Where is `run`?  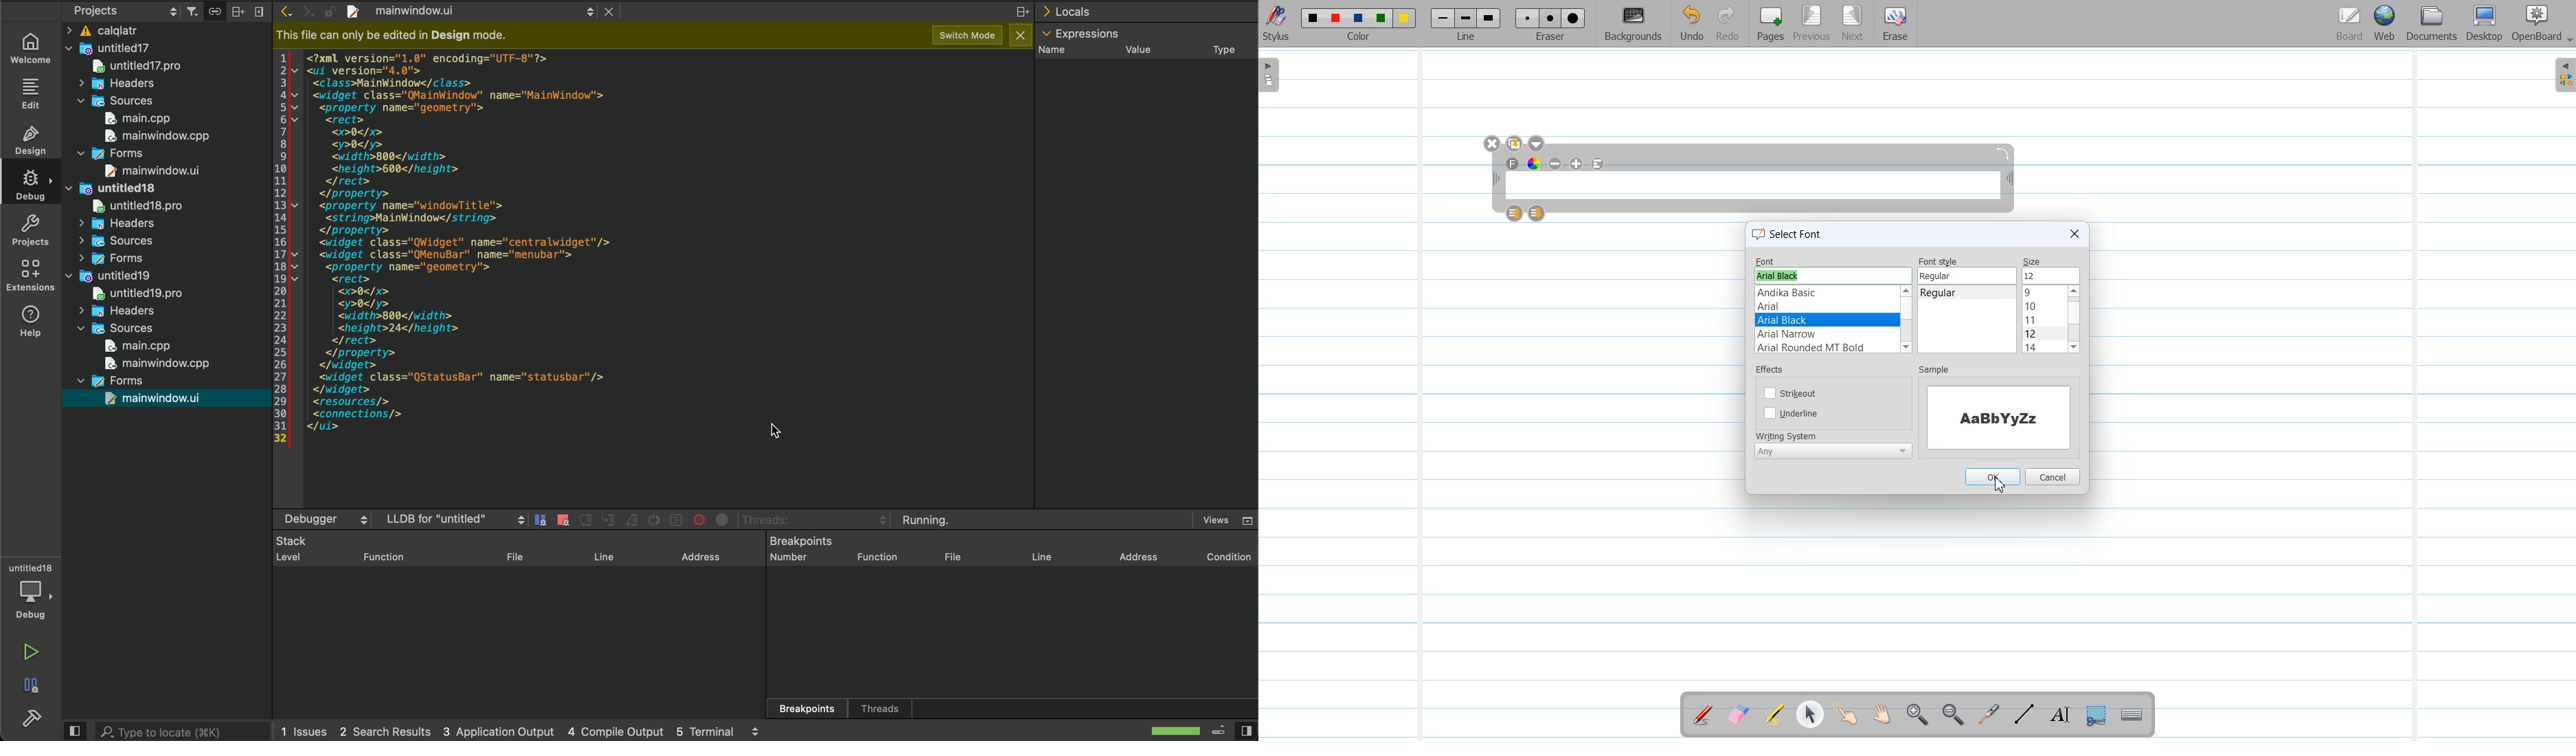 run is located at coordinates (34, 651).